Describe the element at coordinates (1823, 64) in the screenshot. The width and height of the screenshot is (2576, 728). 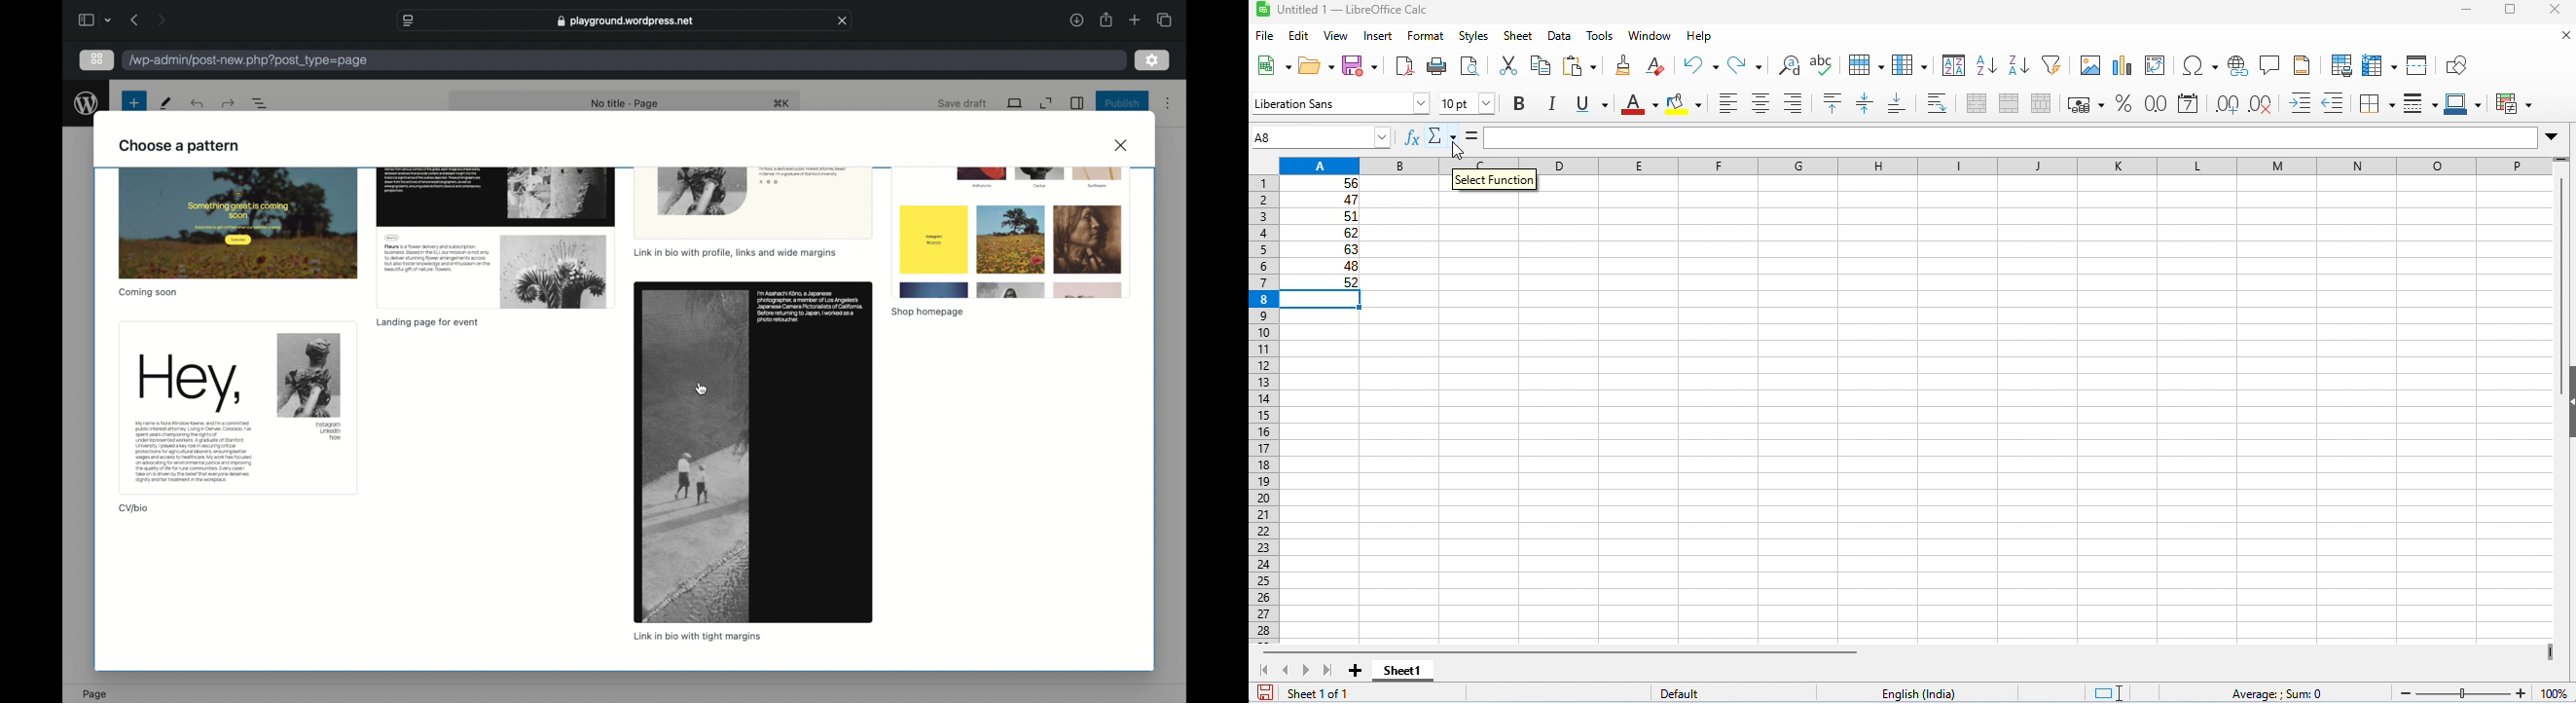
I see `spelling` at that location.